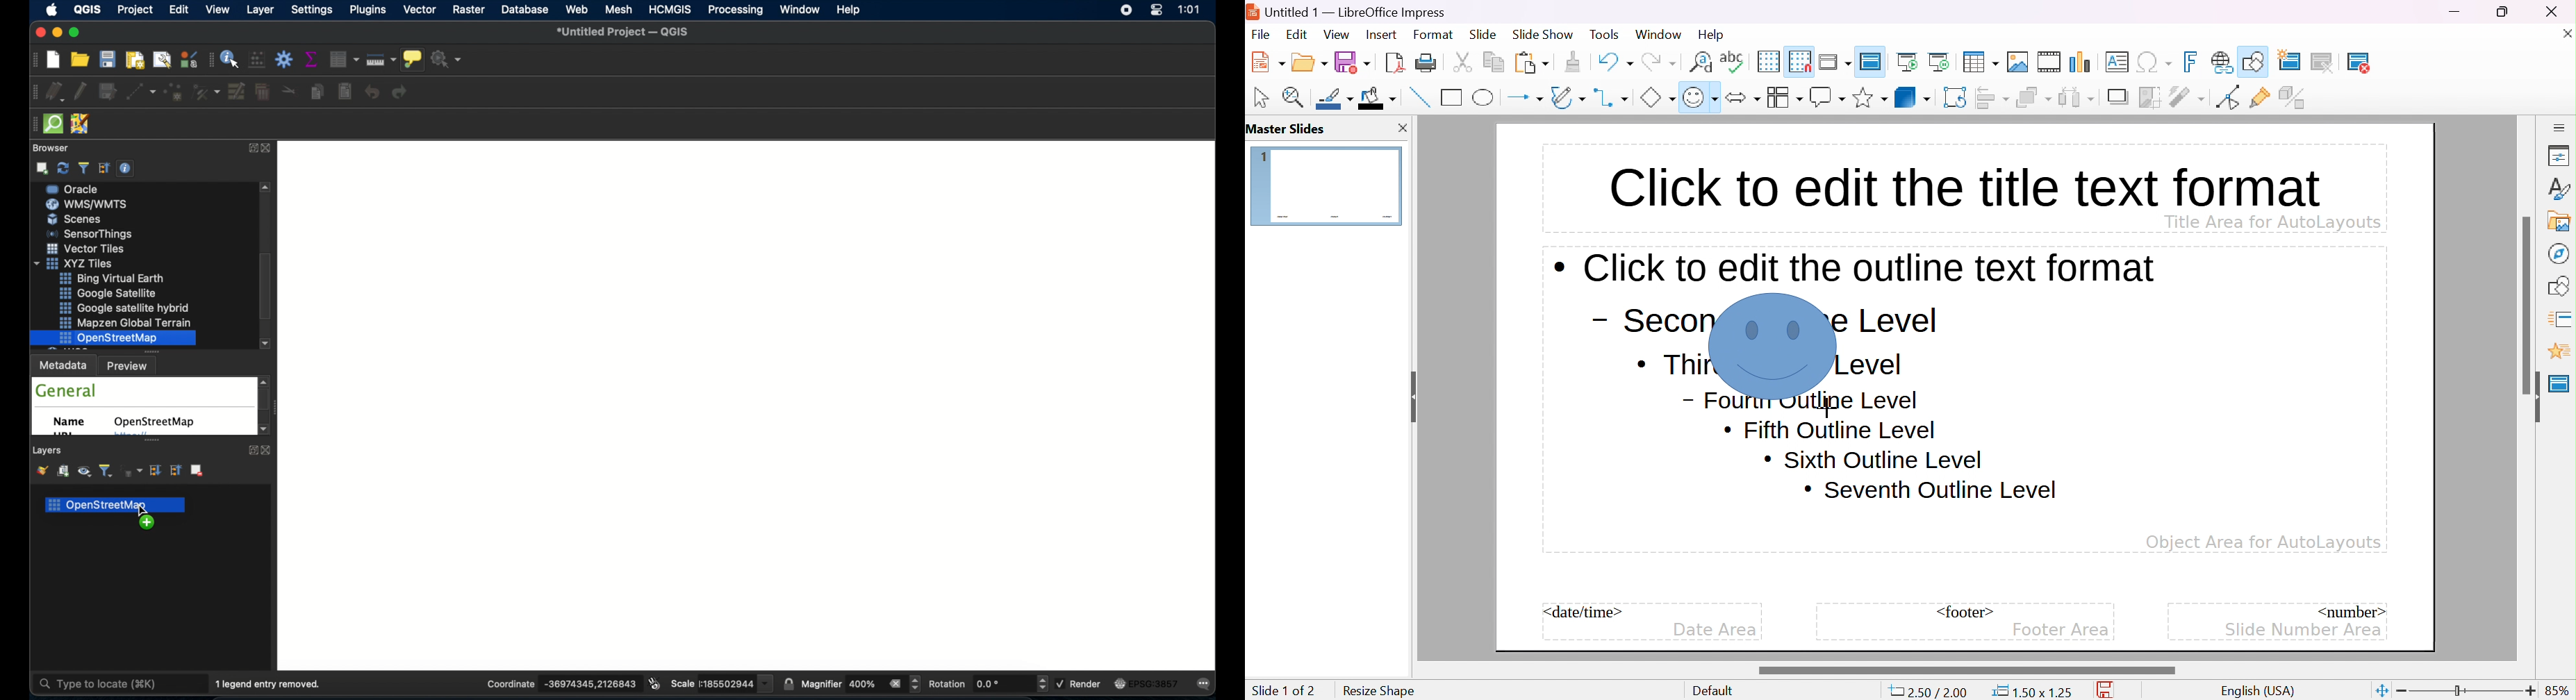  I want to click on open project, so click(79, 61).